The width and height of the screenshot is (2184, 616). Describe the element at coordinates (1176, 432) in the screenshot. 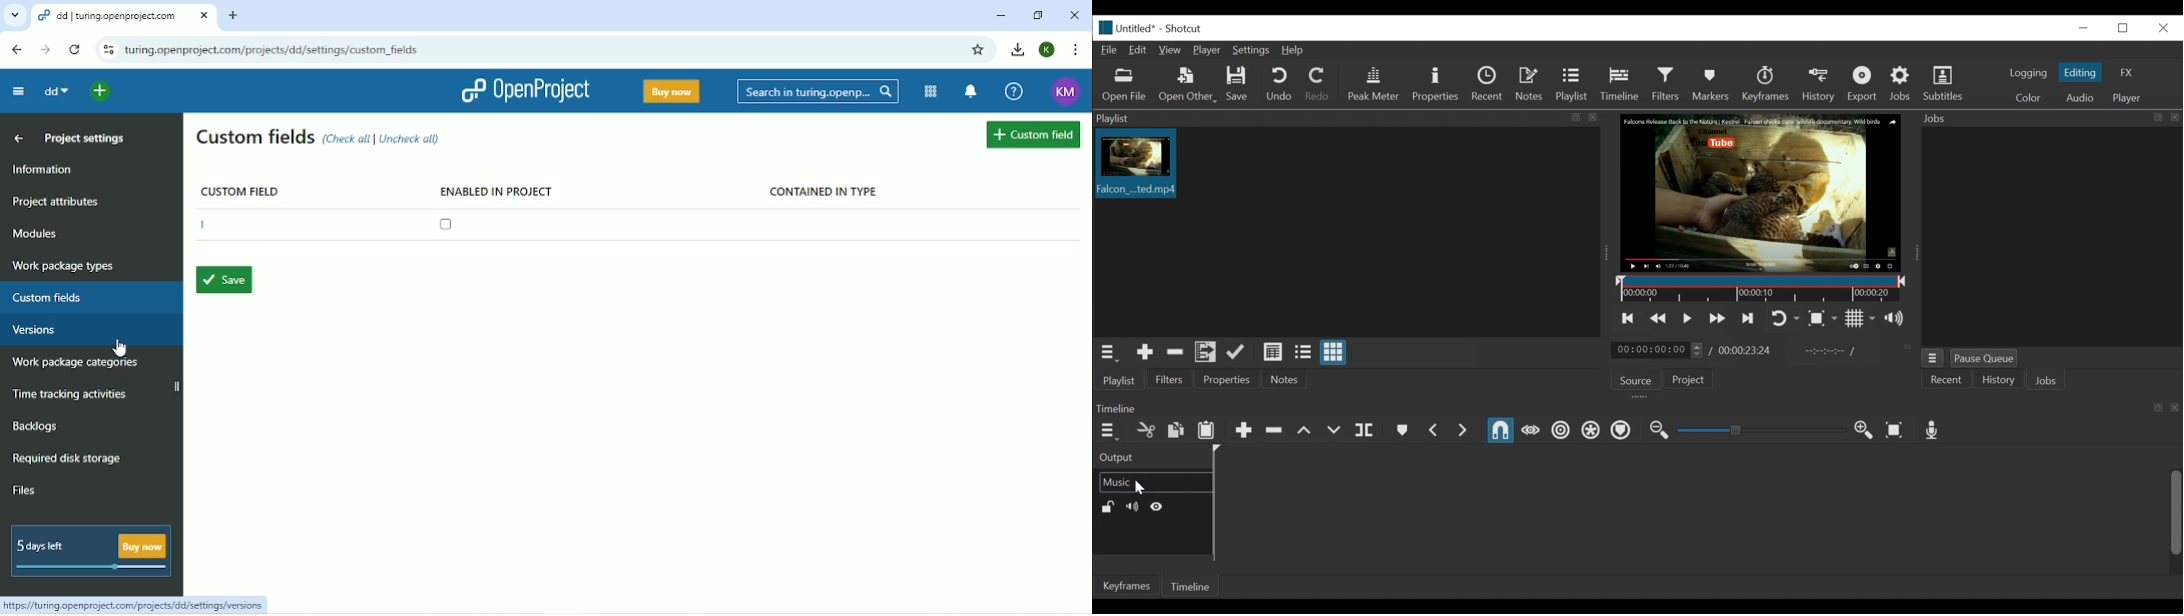

I see `Copy` at that location.